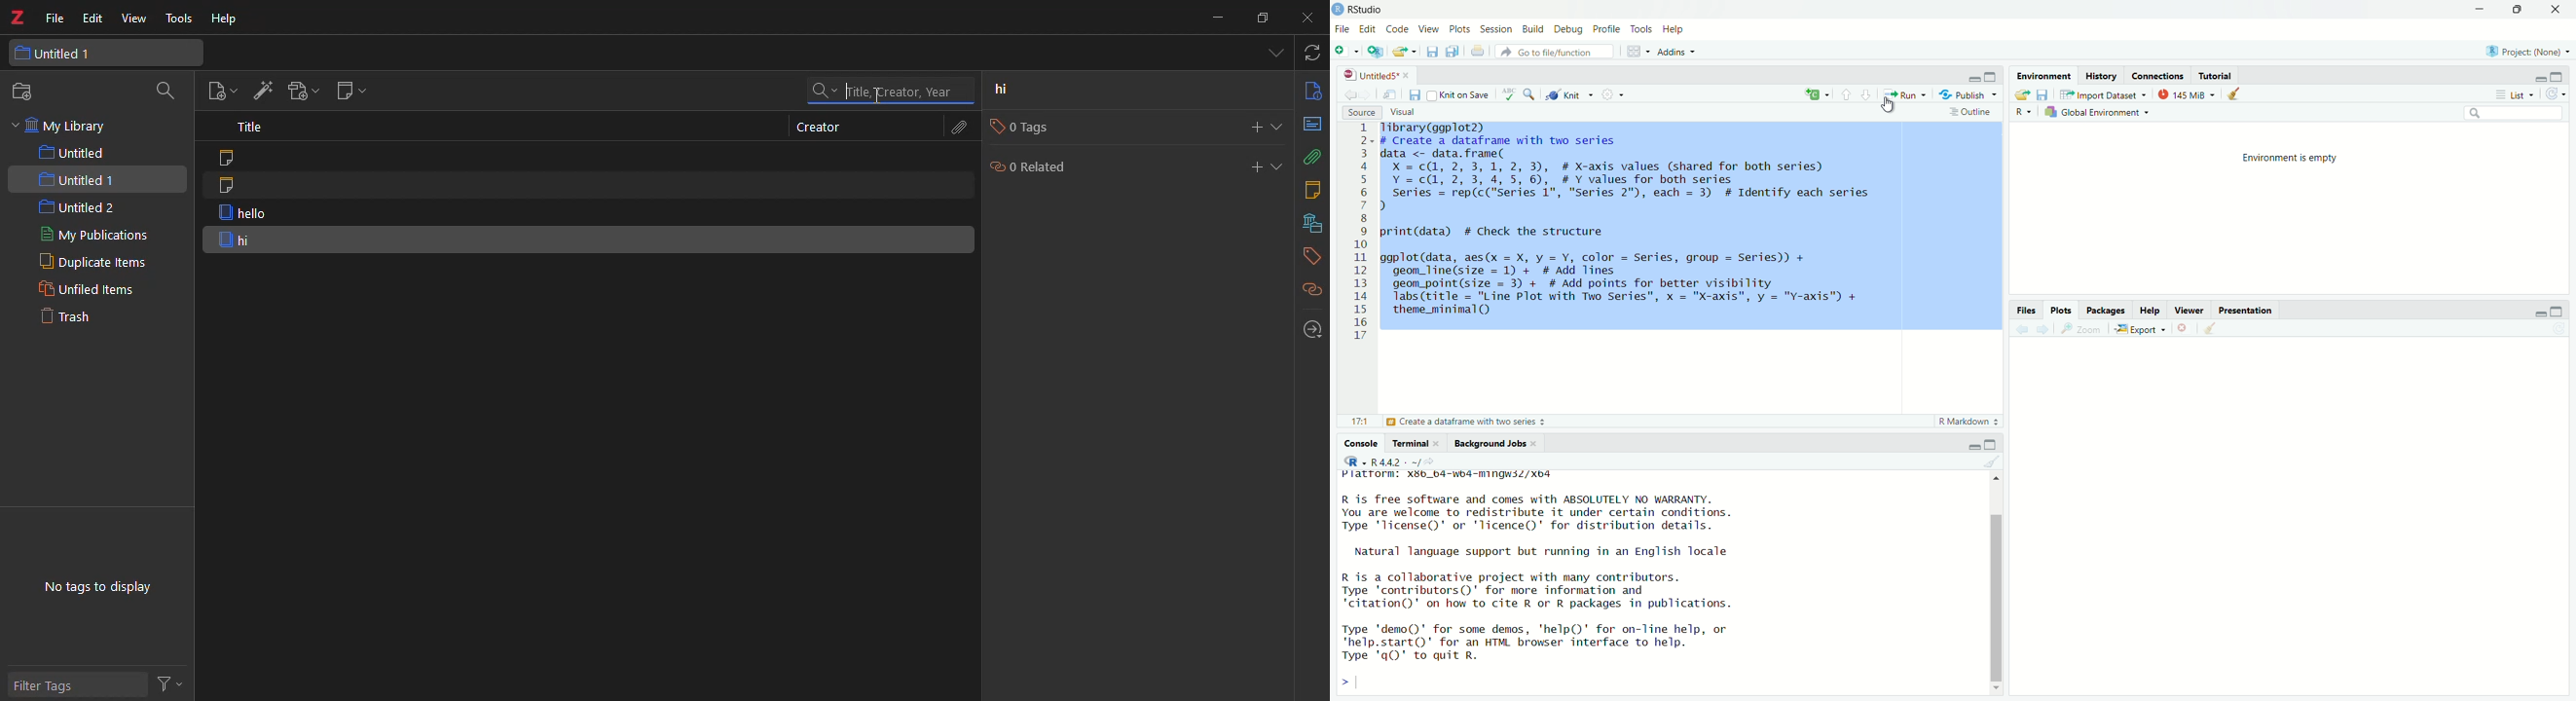 The width and height of the screenshot is (2576, 728). I want to click on minimize, so click(1973, 445).